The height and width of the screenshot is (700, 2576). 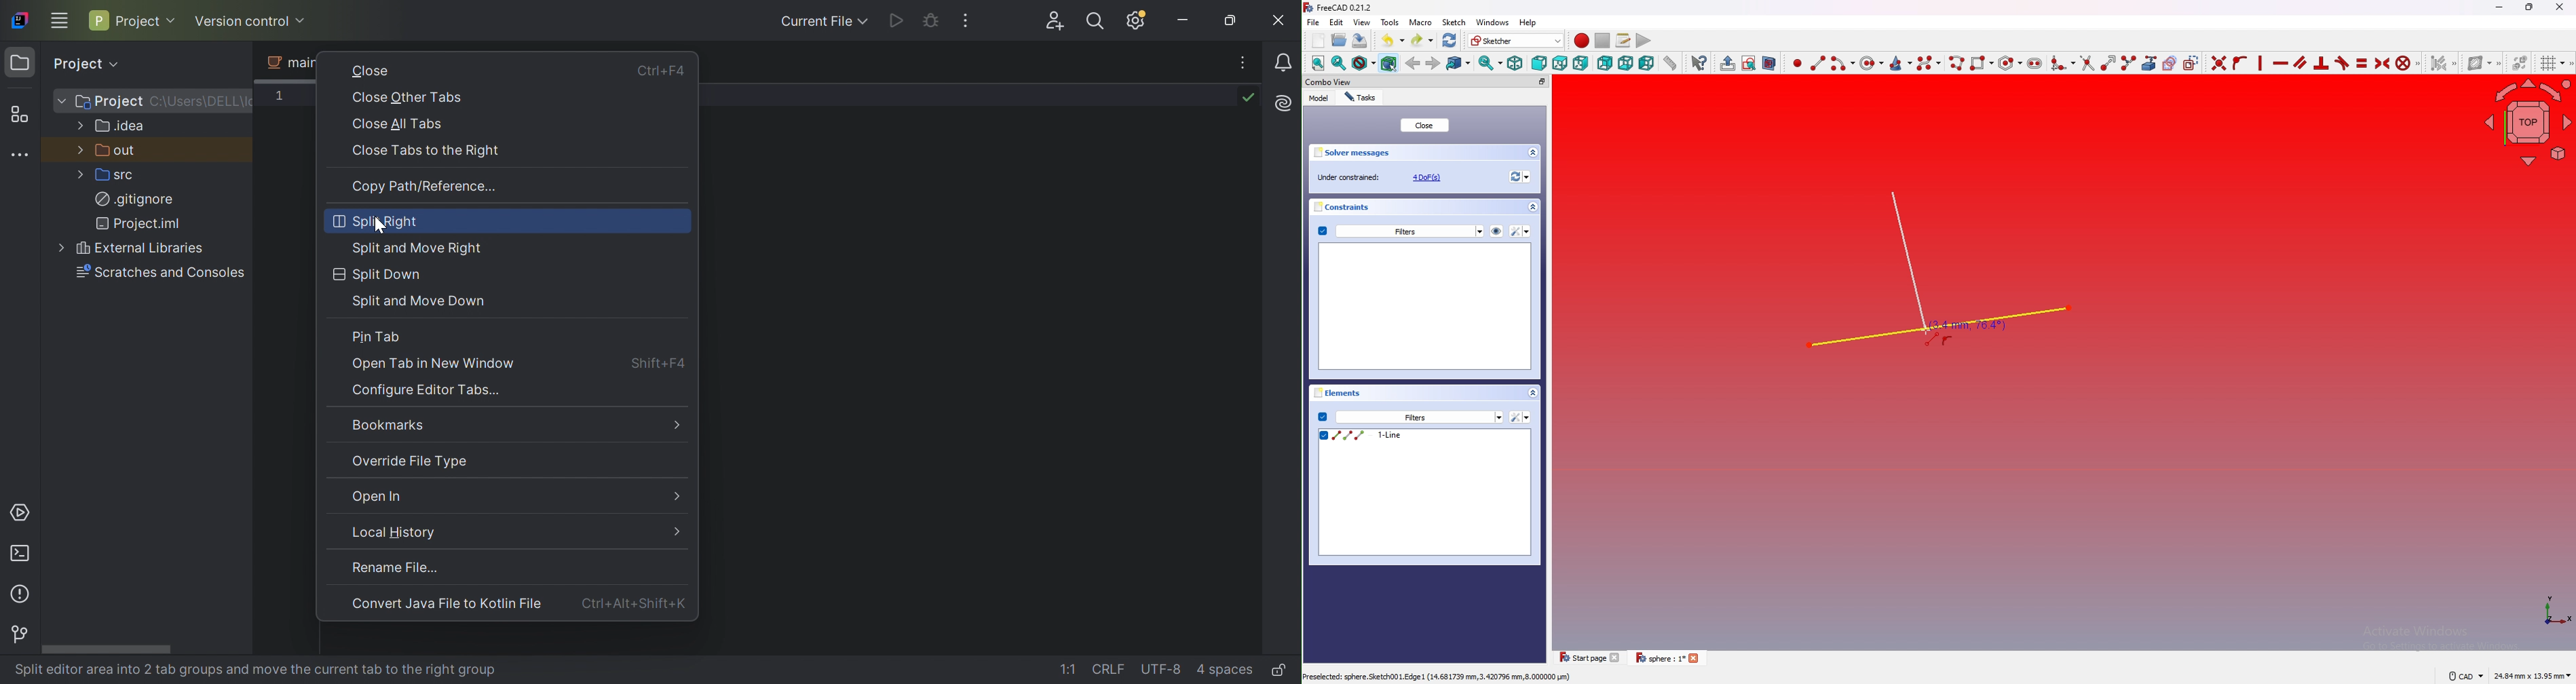 I want to click on View section, so click(x=1770, y=62).